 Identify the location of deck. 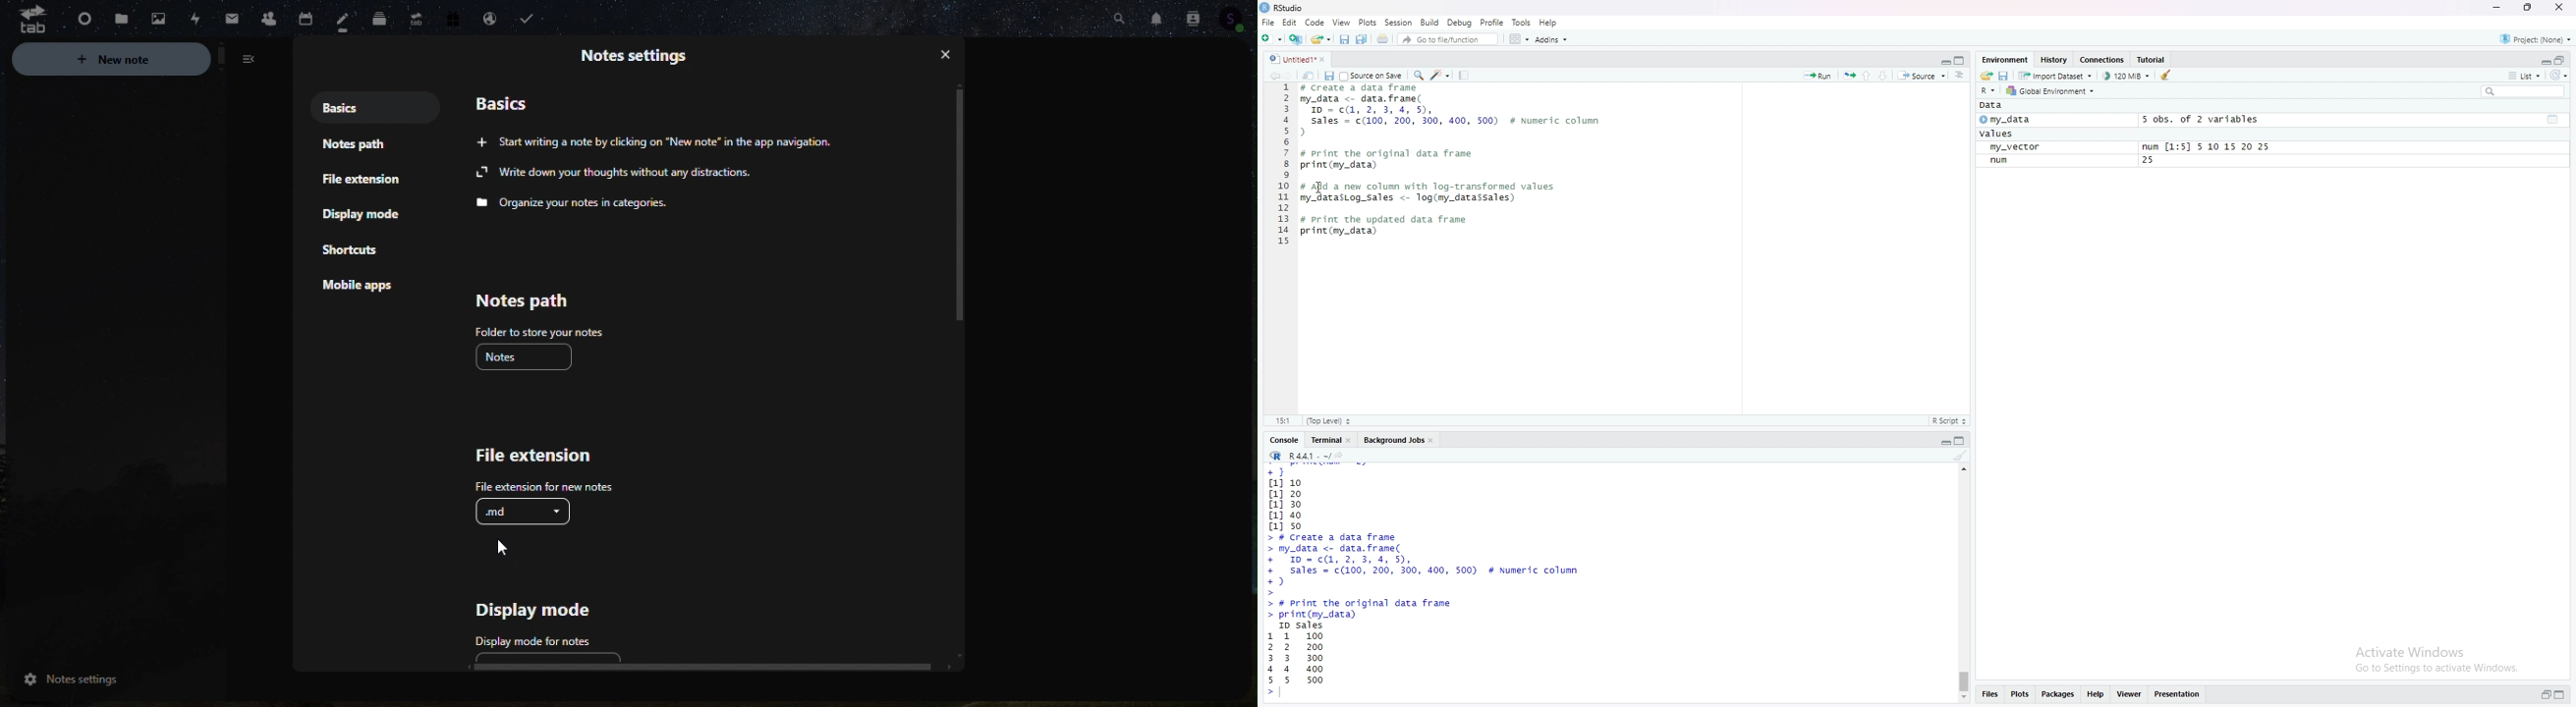
(381, 20).